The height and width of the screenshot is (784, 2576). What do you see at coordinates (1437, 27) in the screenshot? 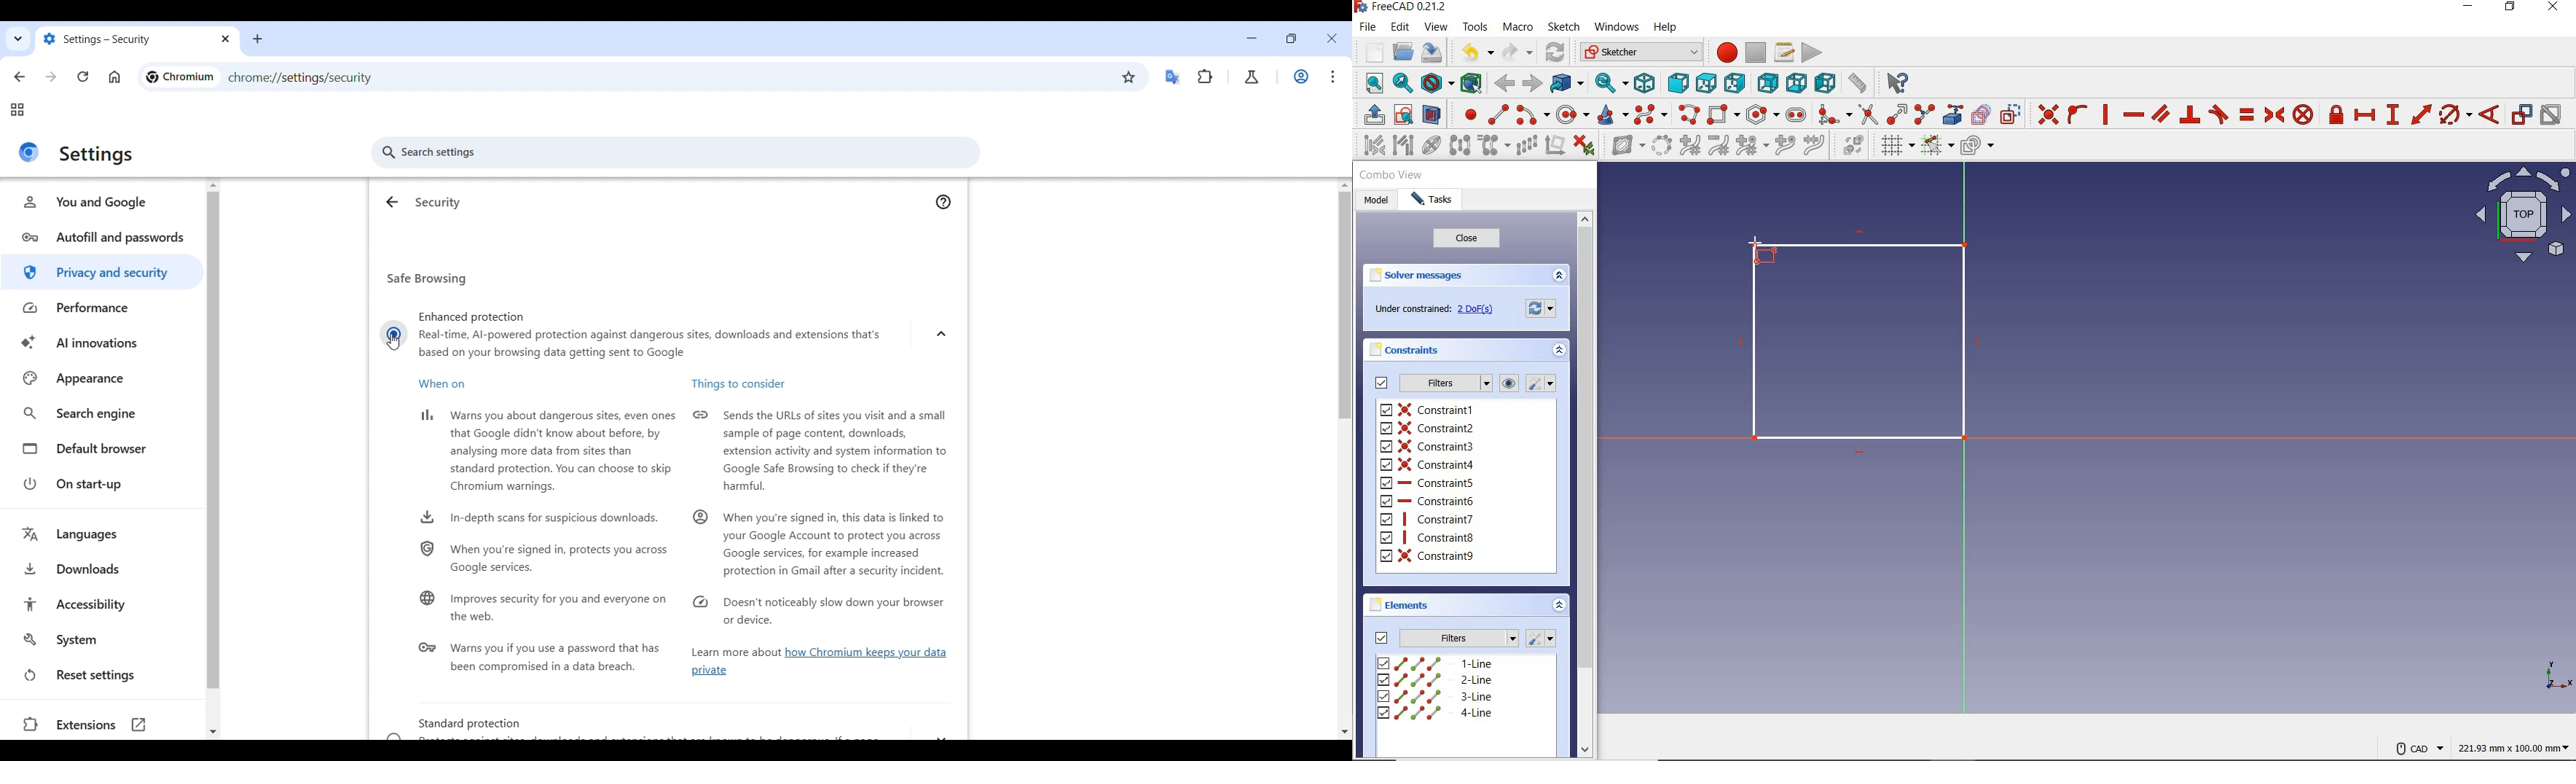
I see `view` at bounding box center [1437, 27].